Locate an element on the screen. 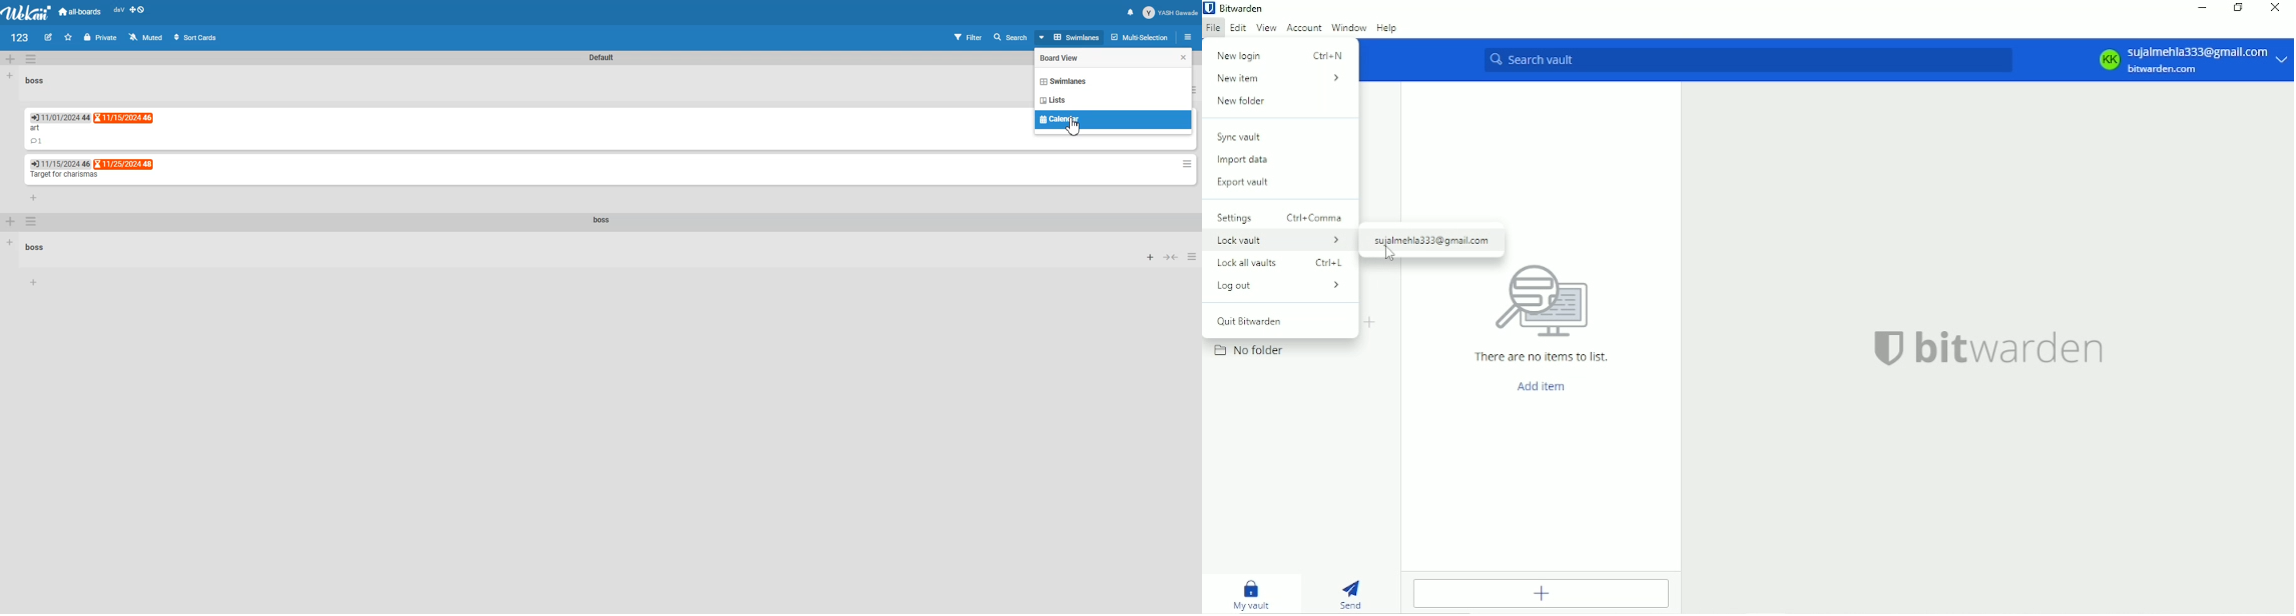 This screenshot has height=616, width=2296. Account is located at coordinates (1304, 29).